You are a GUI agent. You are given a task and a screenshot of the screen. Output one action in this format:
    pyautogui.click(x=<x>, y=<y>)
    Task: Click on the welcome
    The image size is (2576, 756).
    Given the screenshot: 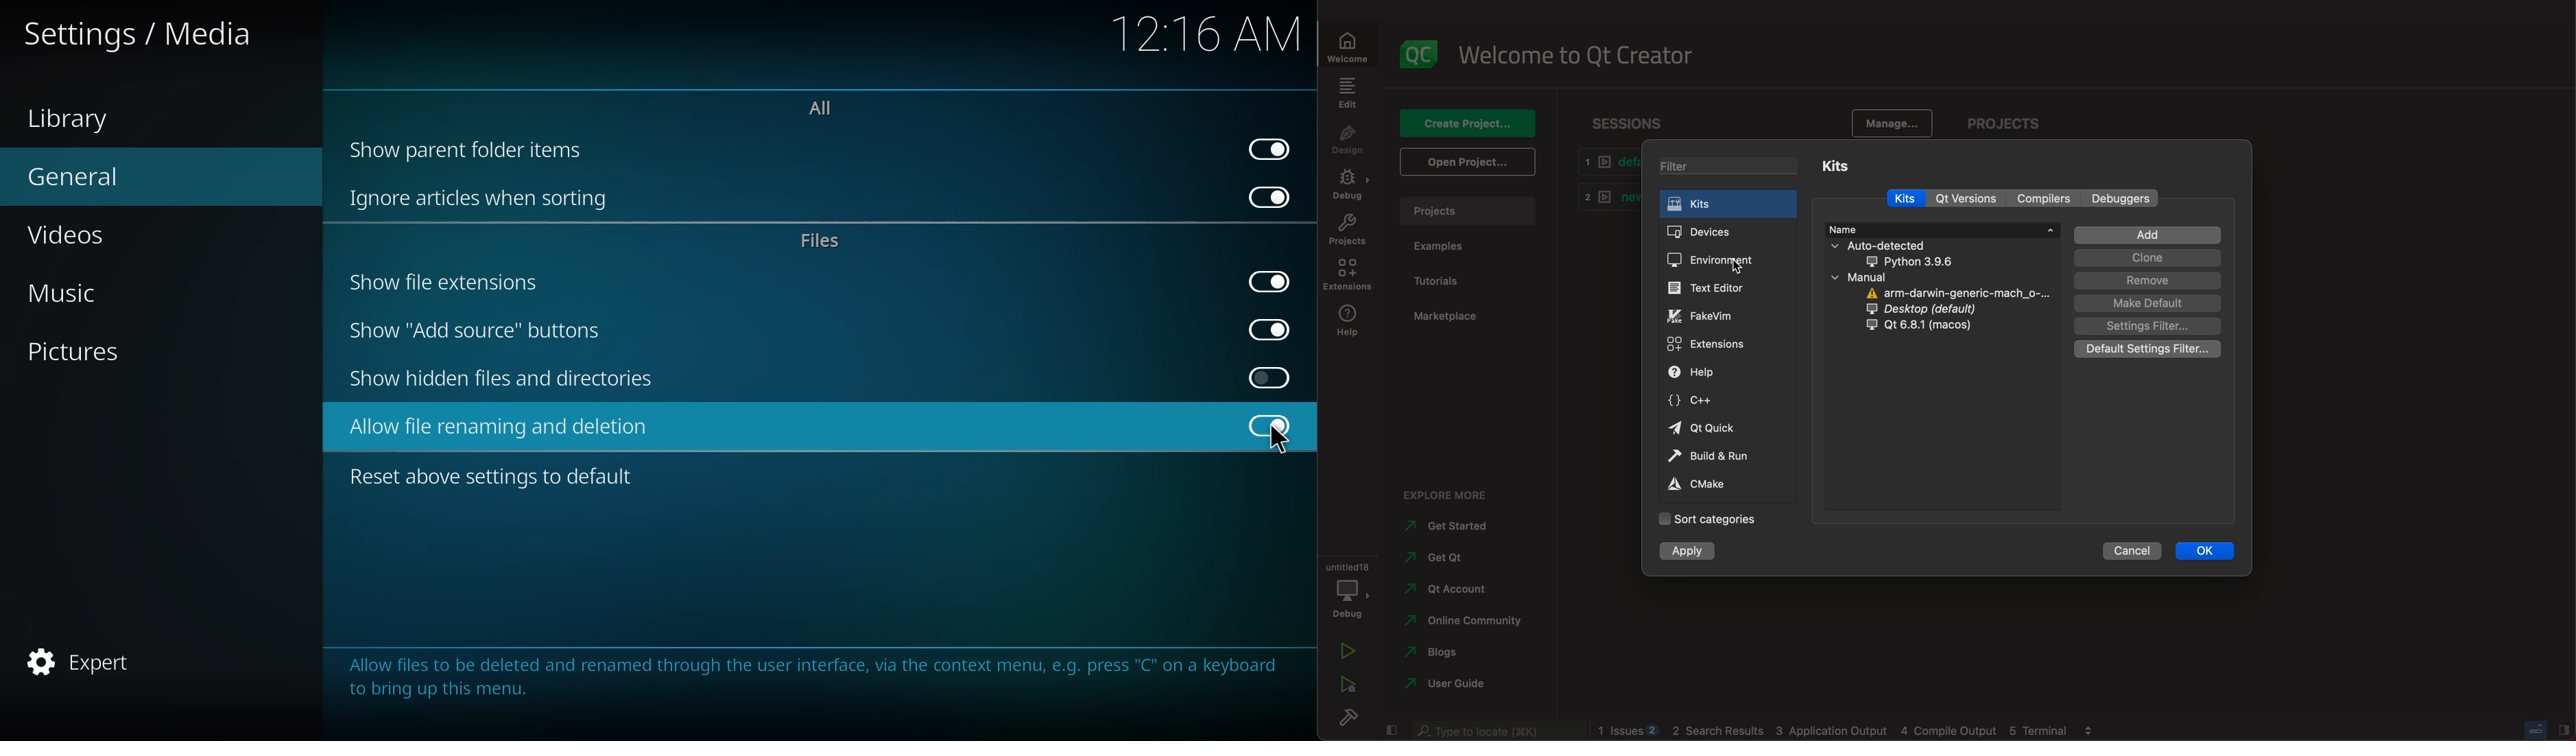 What is the action you would take?
    pyautogui.click(x=1346, y=45)
    